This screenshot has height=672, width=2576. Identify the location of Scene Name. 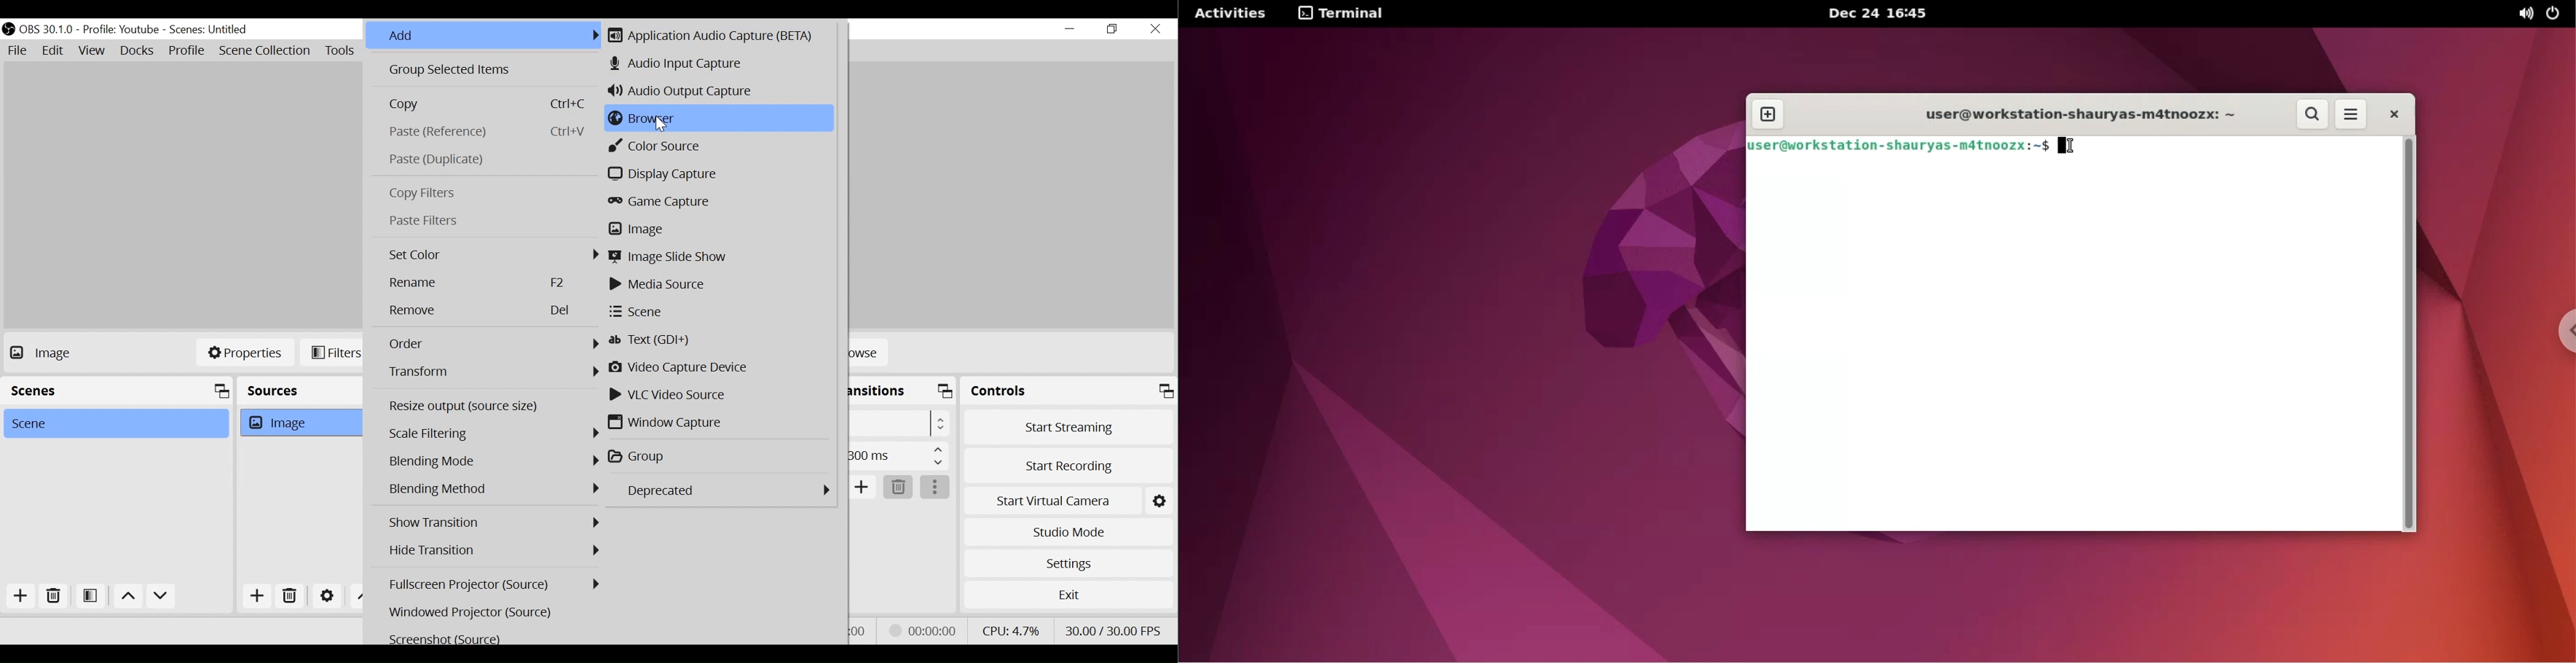
(211, 30).